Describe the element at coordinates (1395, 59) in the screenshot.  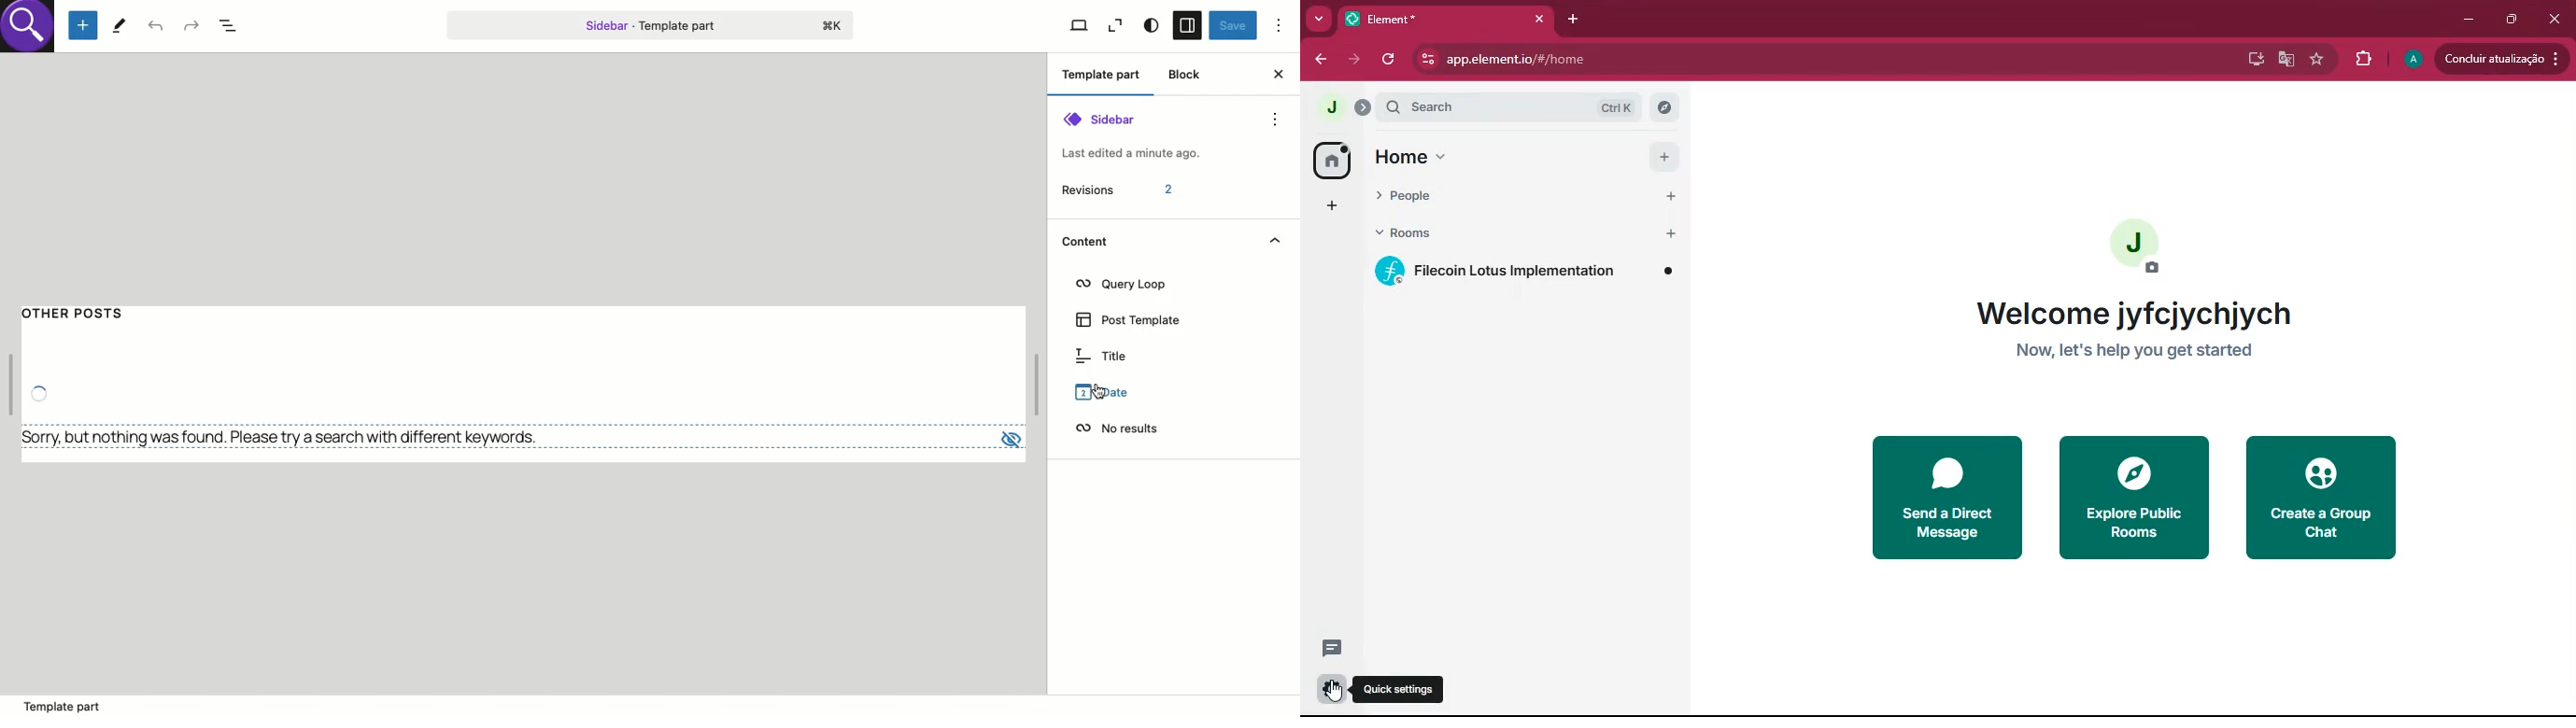
I see `refresh` at that location.